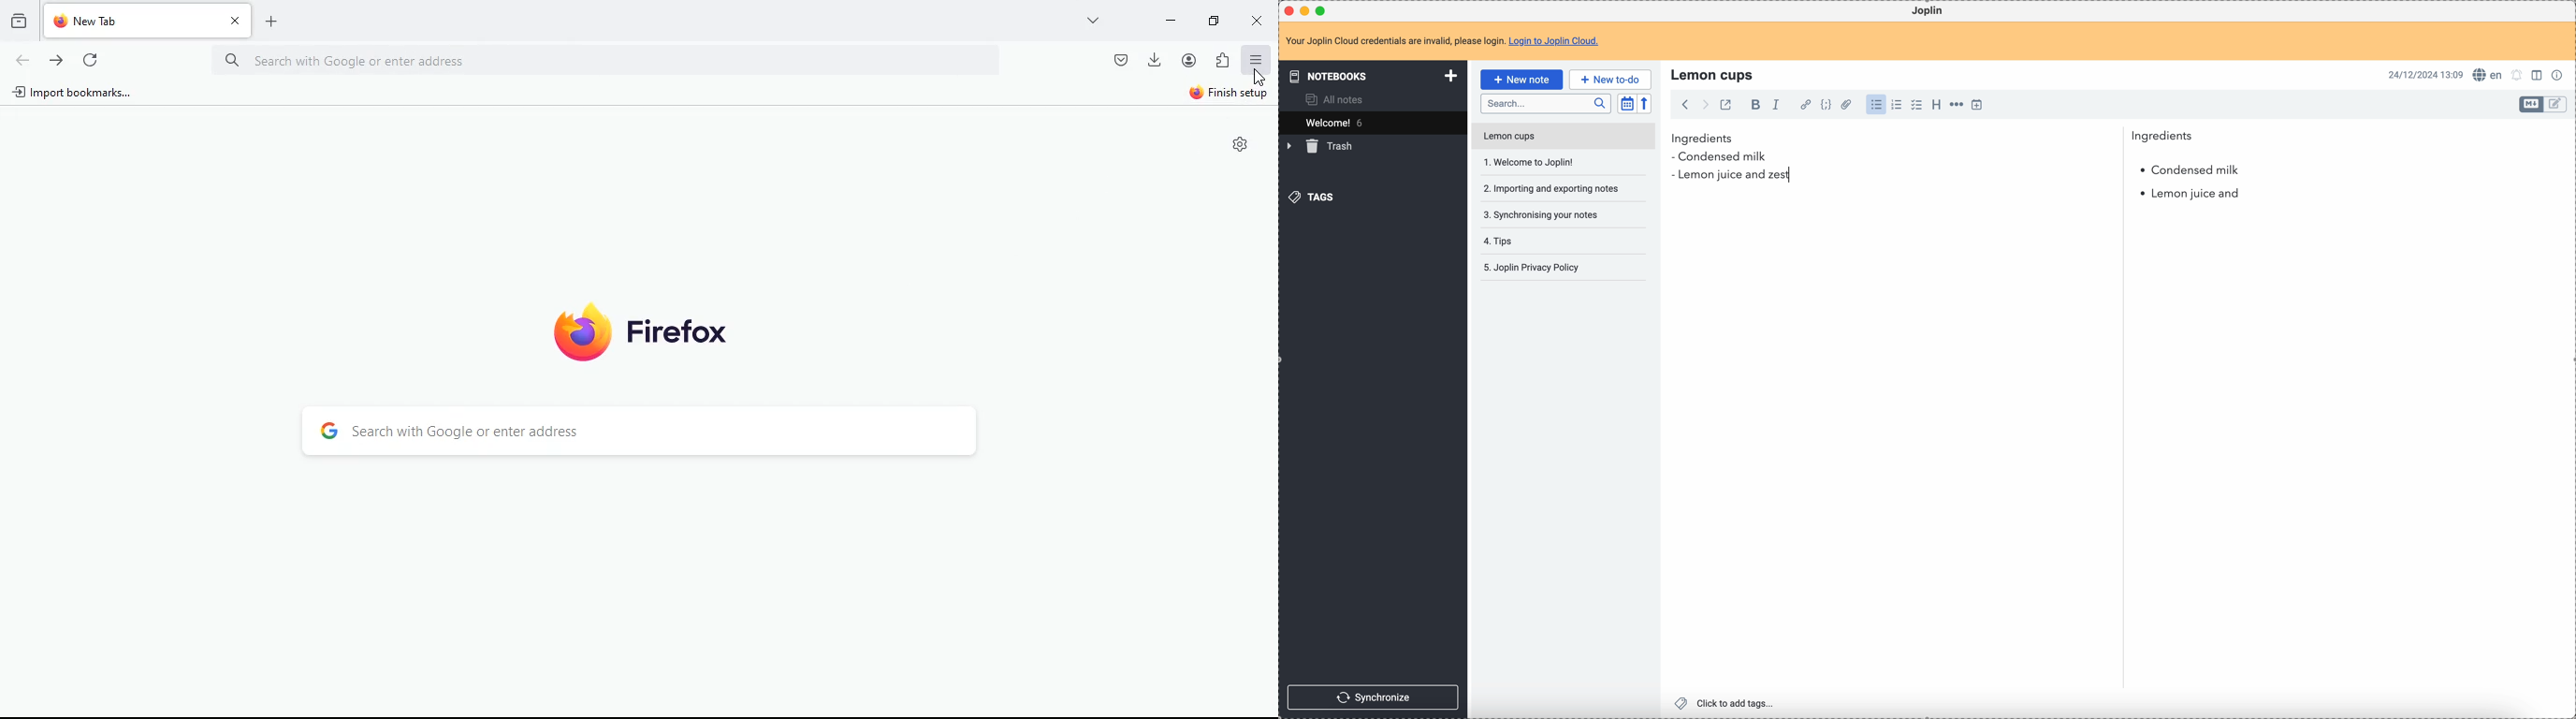  I want to click on code, so click(1826, 105).